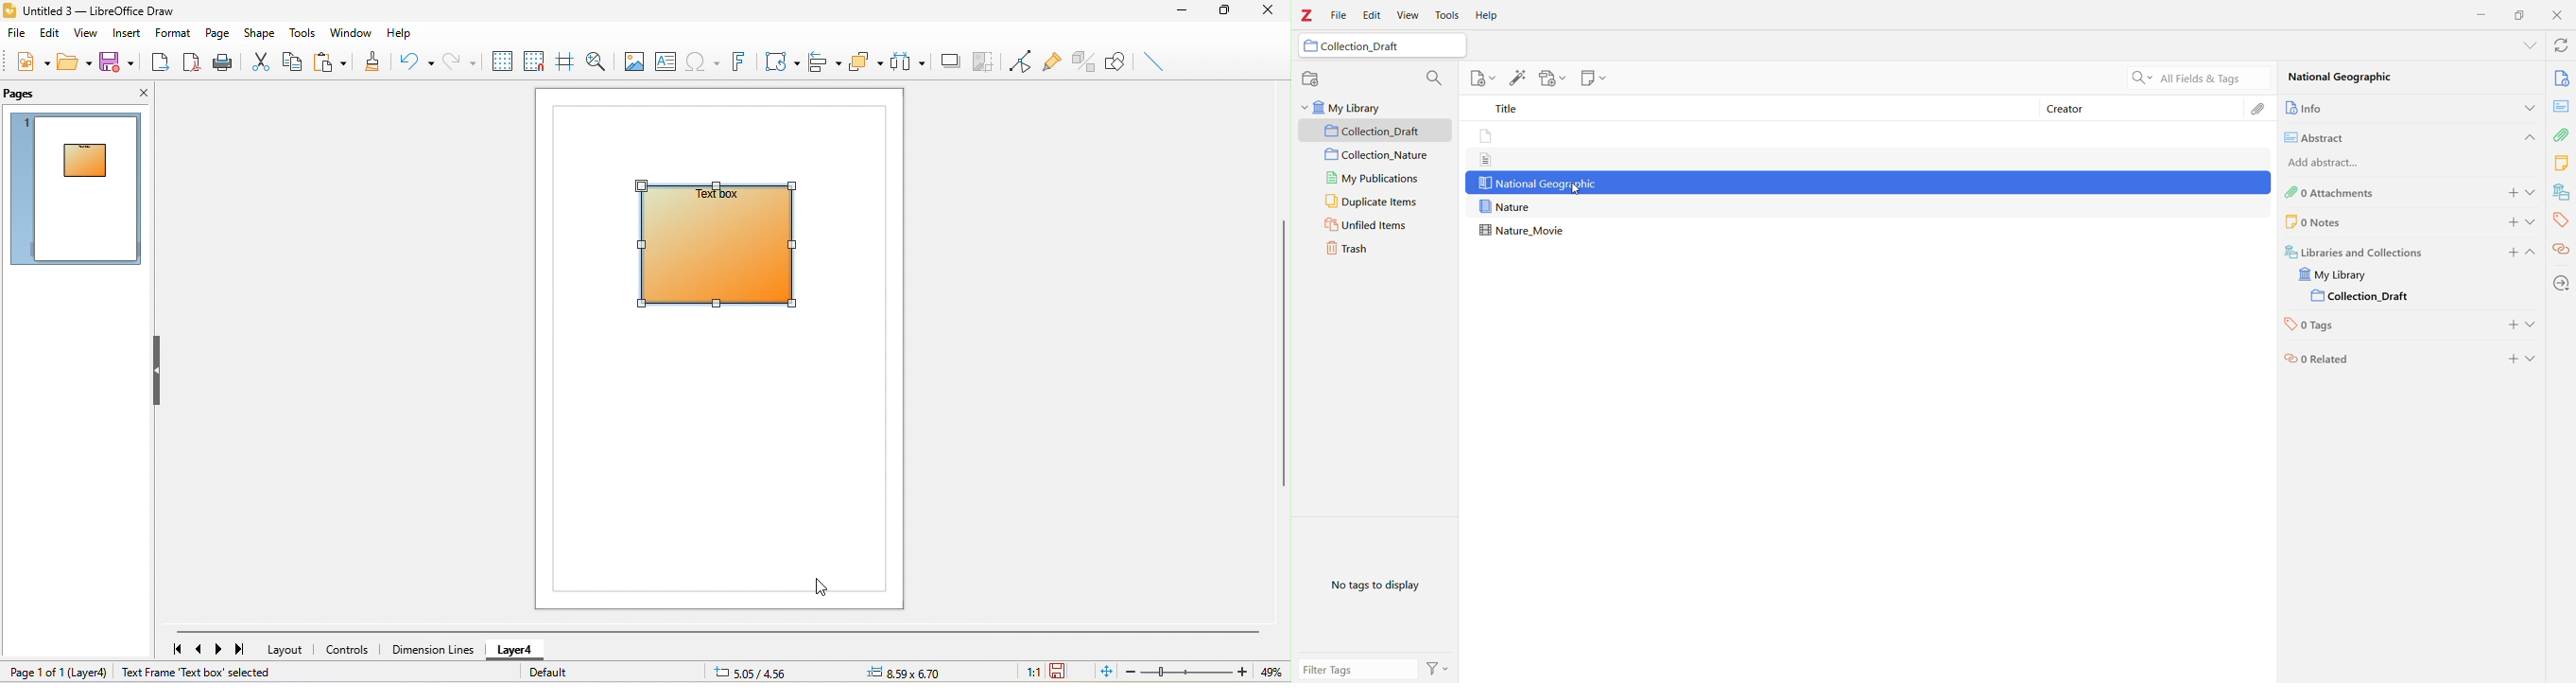 The width and height of the screenshot is (2576, 700). What do you see at coordinates (914, 672) in the screenshot?
I see `object position-8.59X6.70` at bounding box center [914, 672].